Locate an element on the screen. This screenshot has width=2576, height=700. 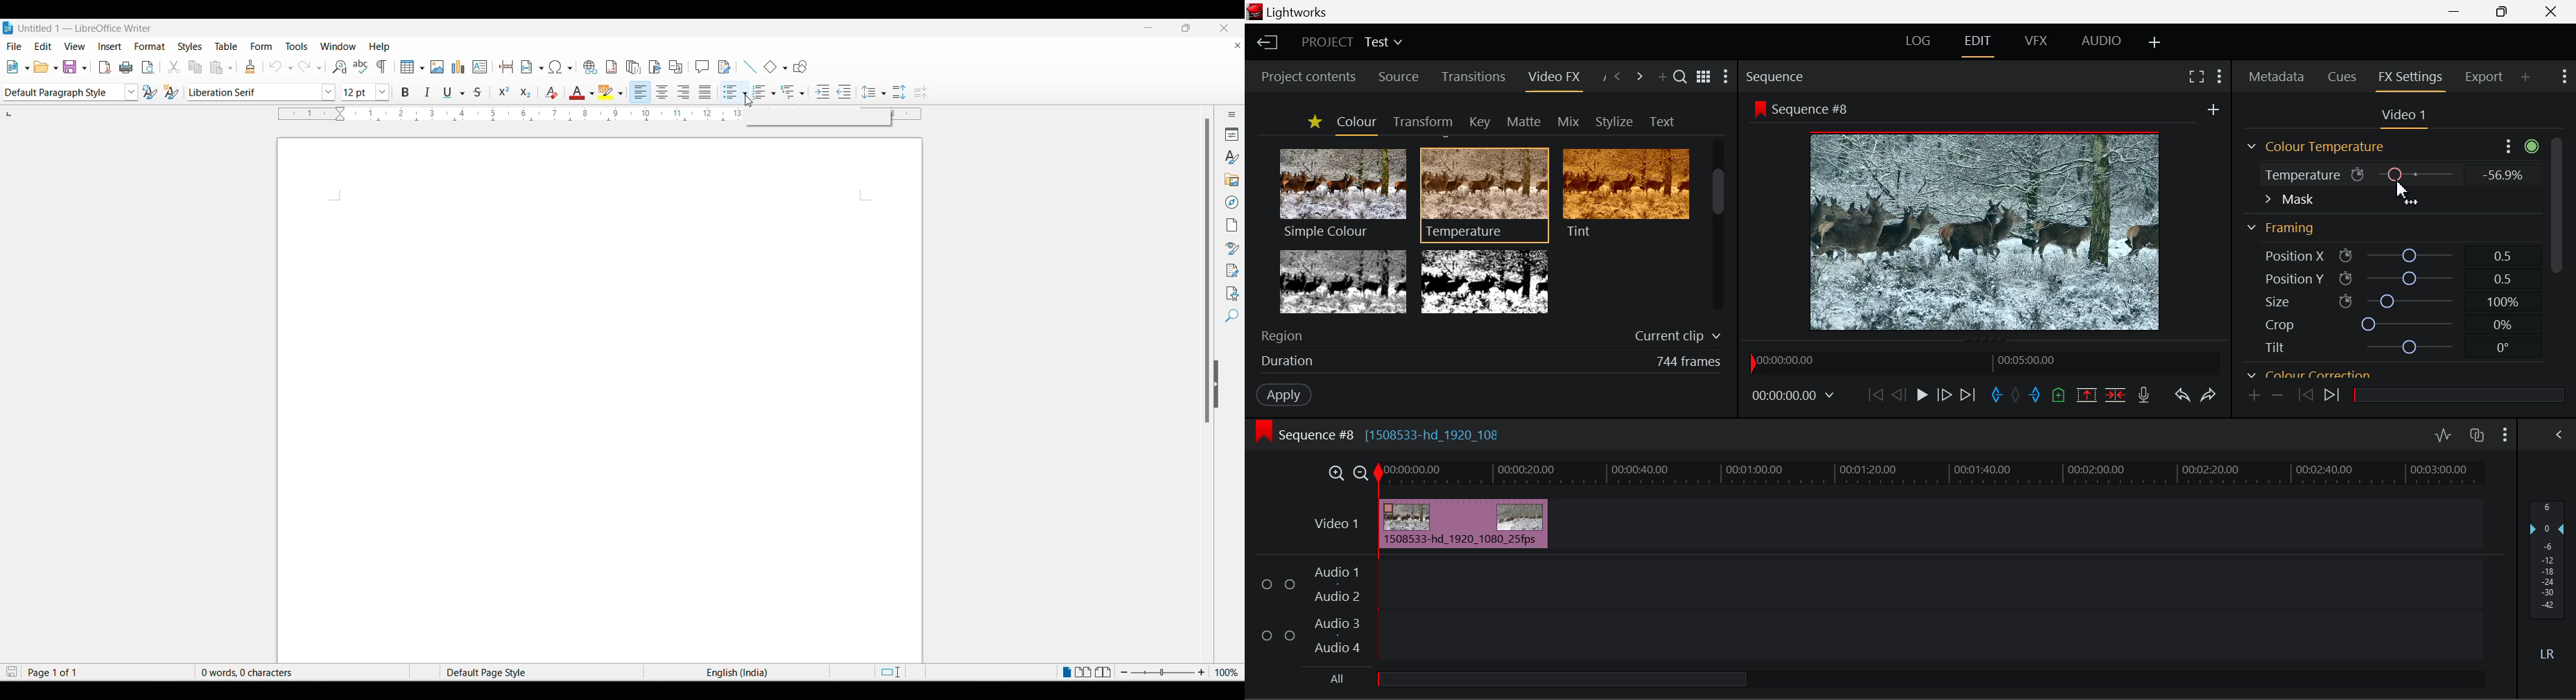
Transitions is located at coordinates (1472, 77).